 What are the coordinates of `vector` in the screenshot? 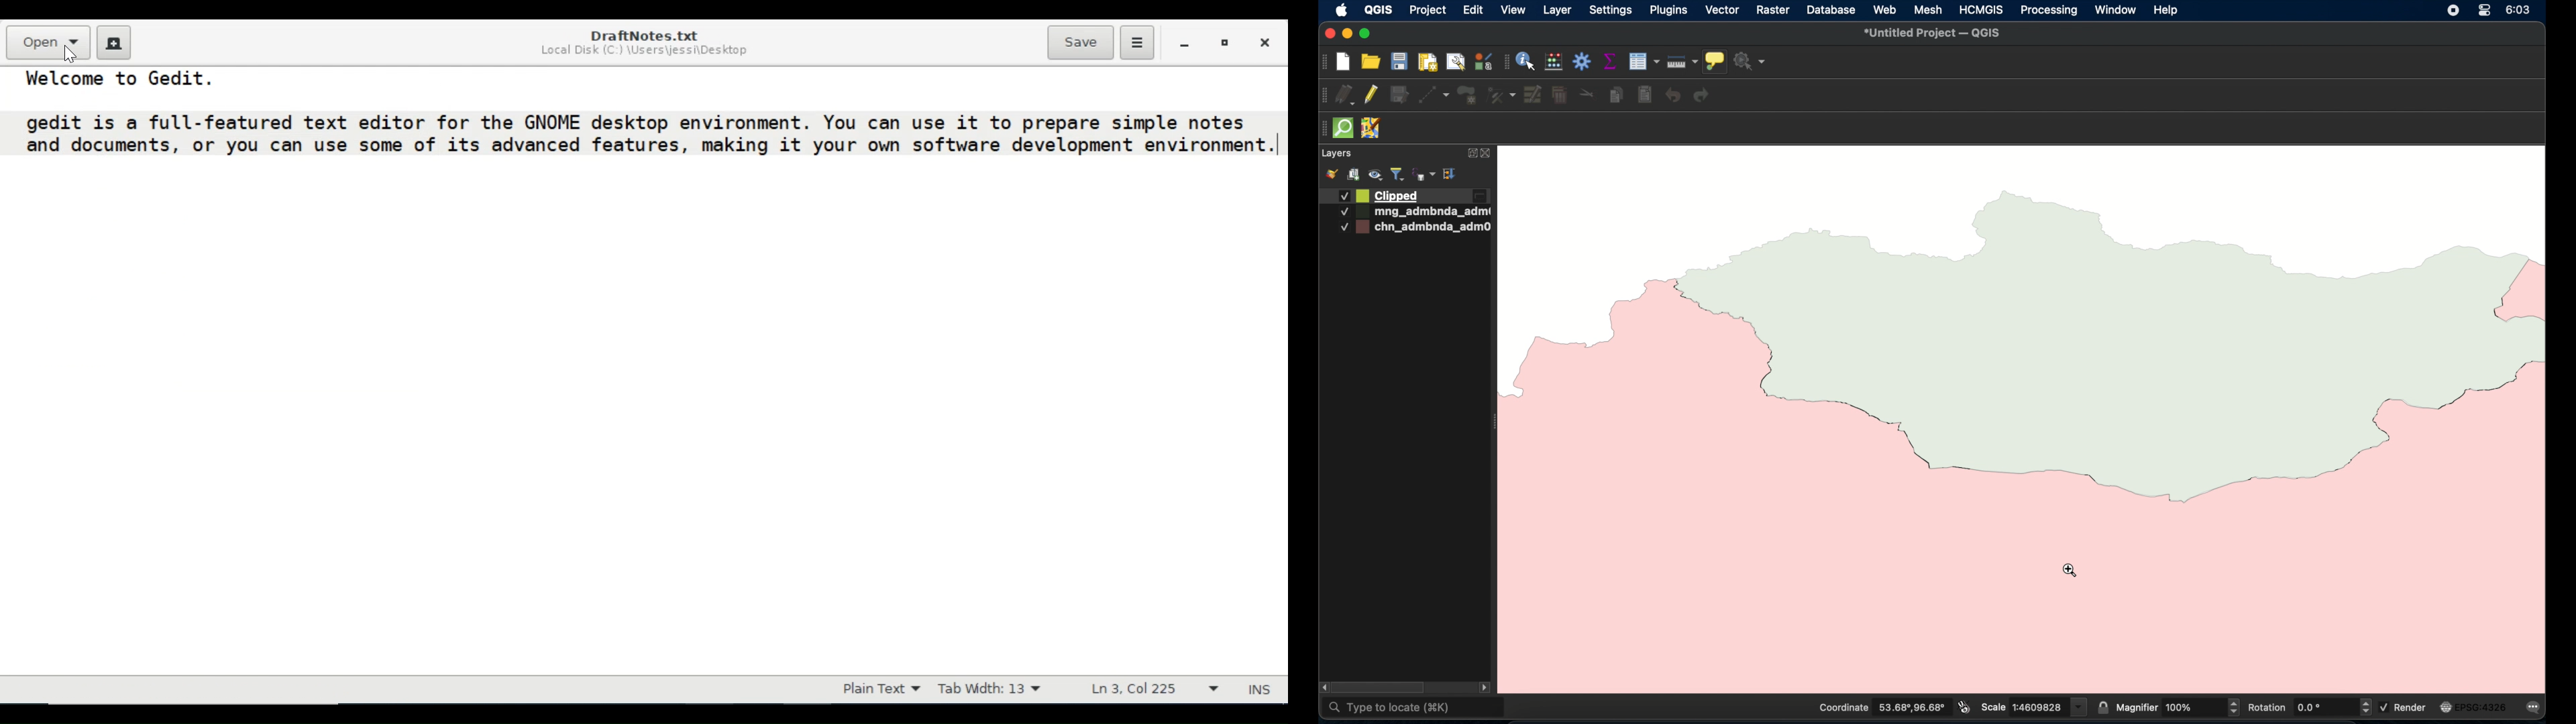 It's located at (1722, 11).